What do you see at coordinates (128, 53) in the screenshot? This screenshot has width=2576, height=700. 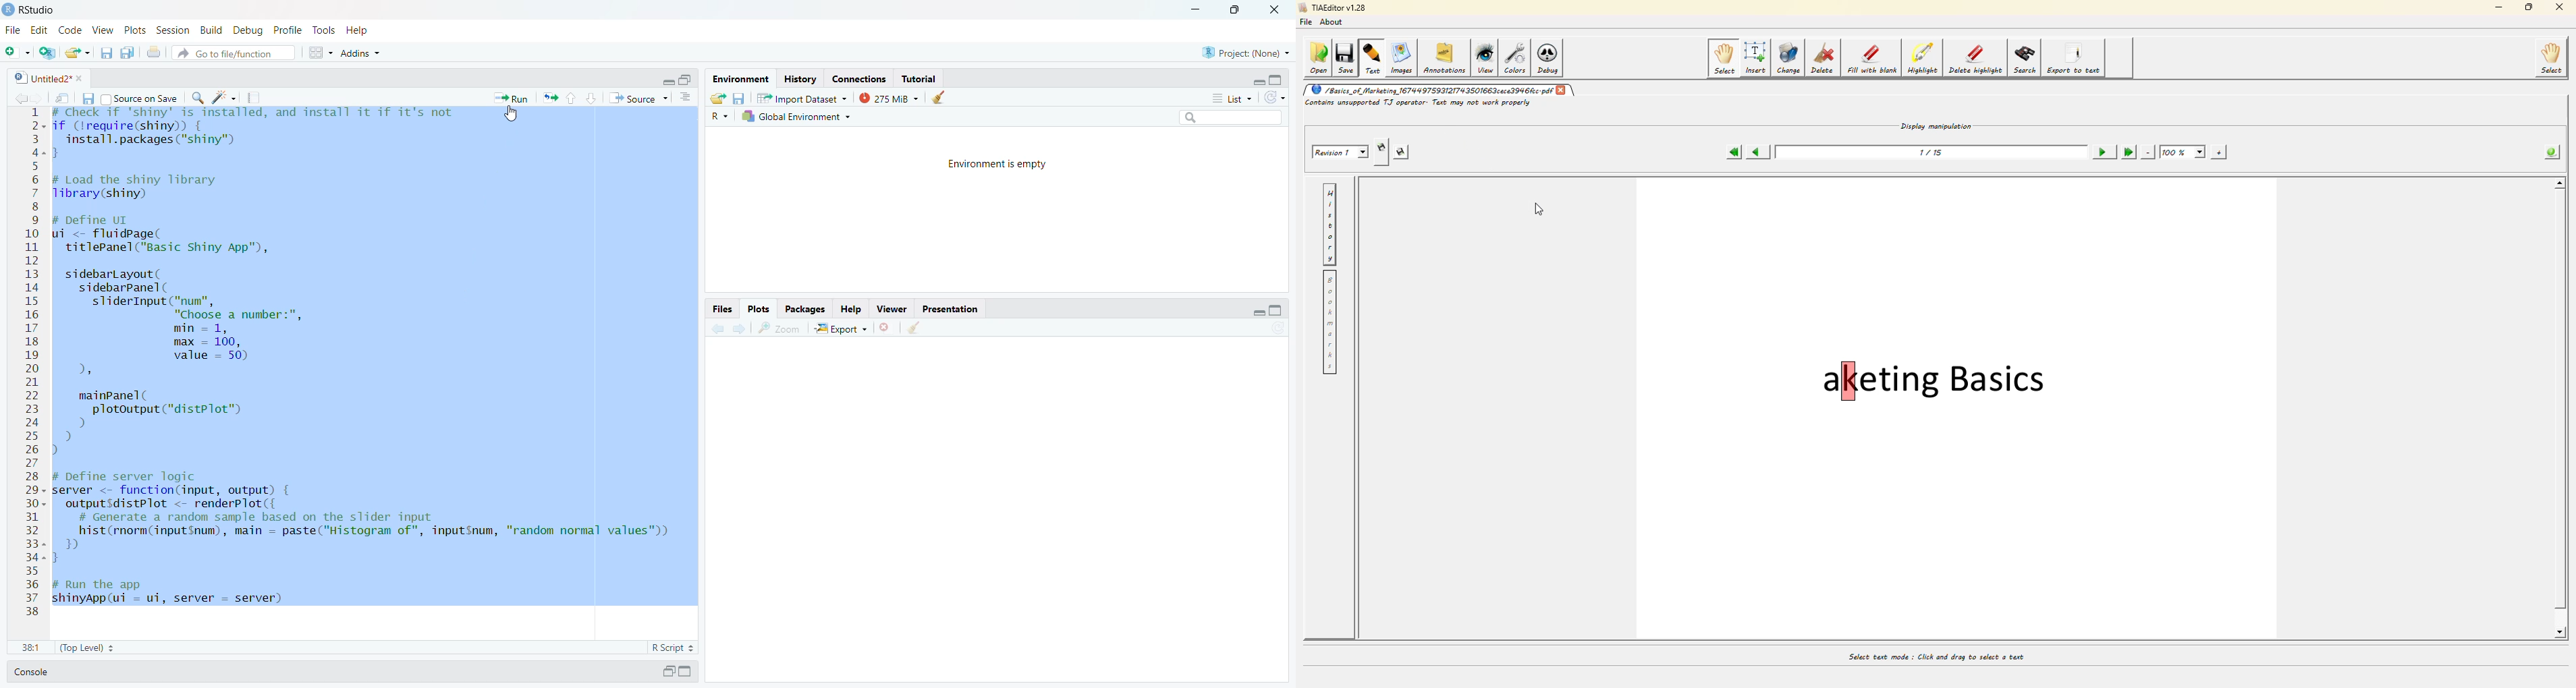 I see `save all` at bounding box center [128, 53].